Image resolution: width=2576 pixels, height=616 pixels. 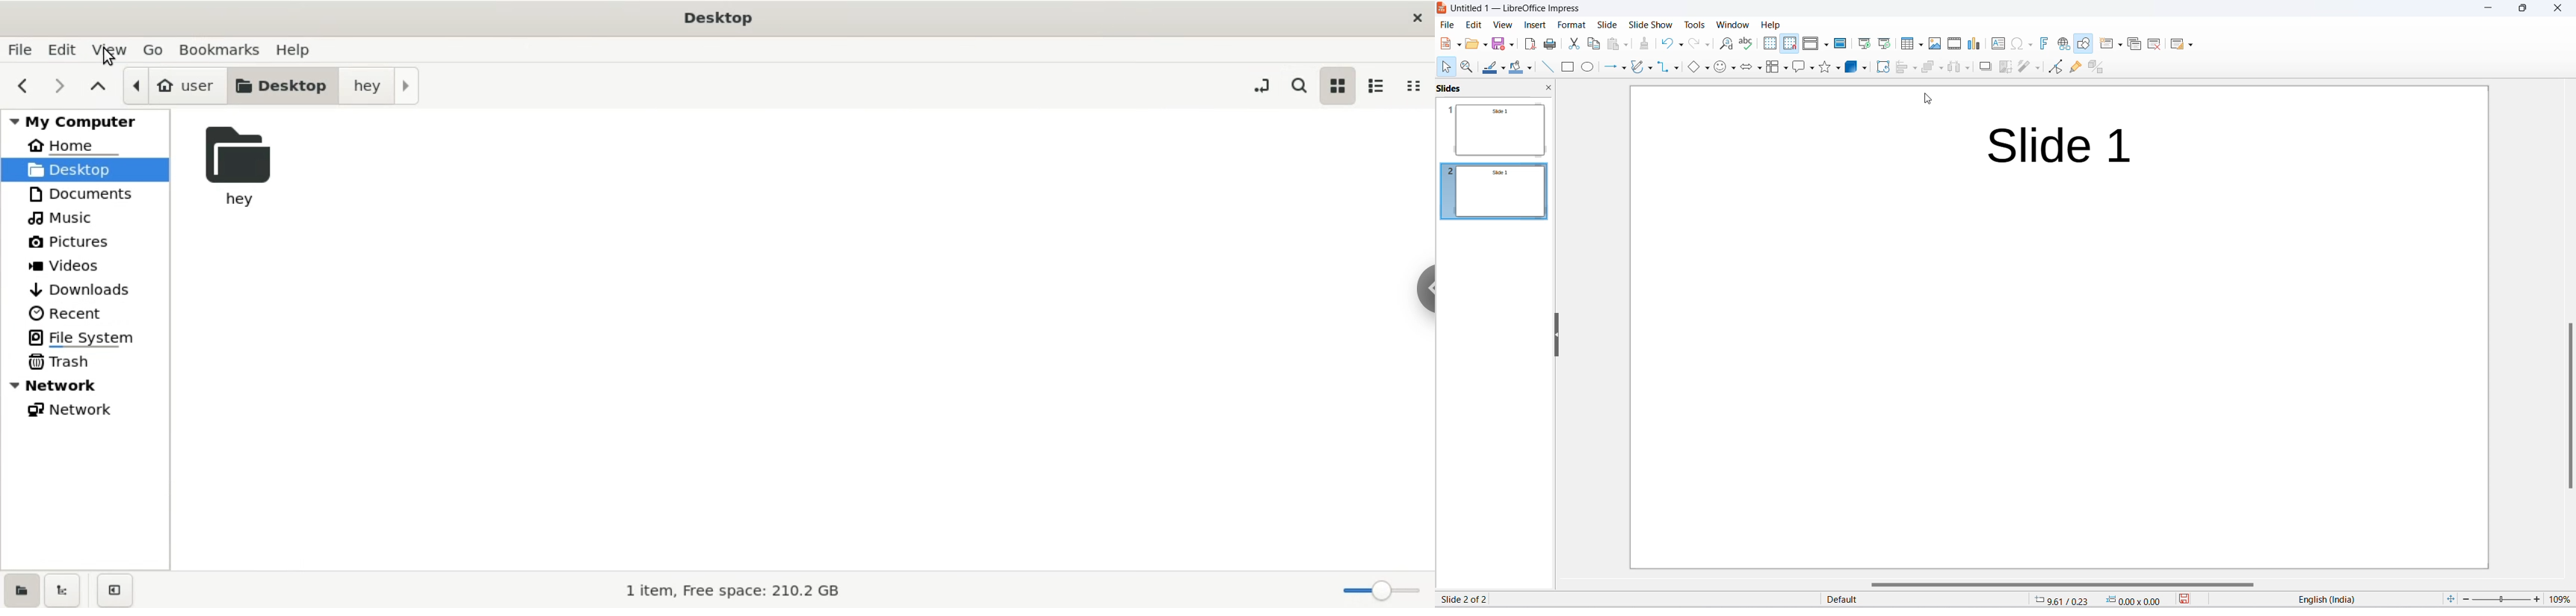 What do you see at coordinates (1985, 67) in the screenshot?
I see `Shadow` at bounding box center [1985, 67].